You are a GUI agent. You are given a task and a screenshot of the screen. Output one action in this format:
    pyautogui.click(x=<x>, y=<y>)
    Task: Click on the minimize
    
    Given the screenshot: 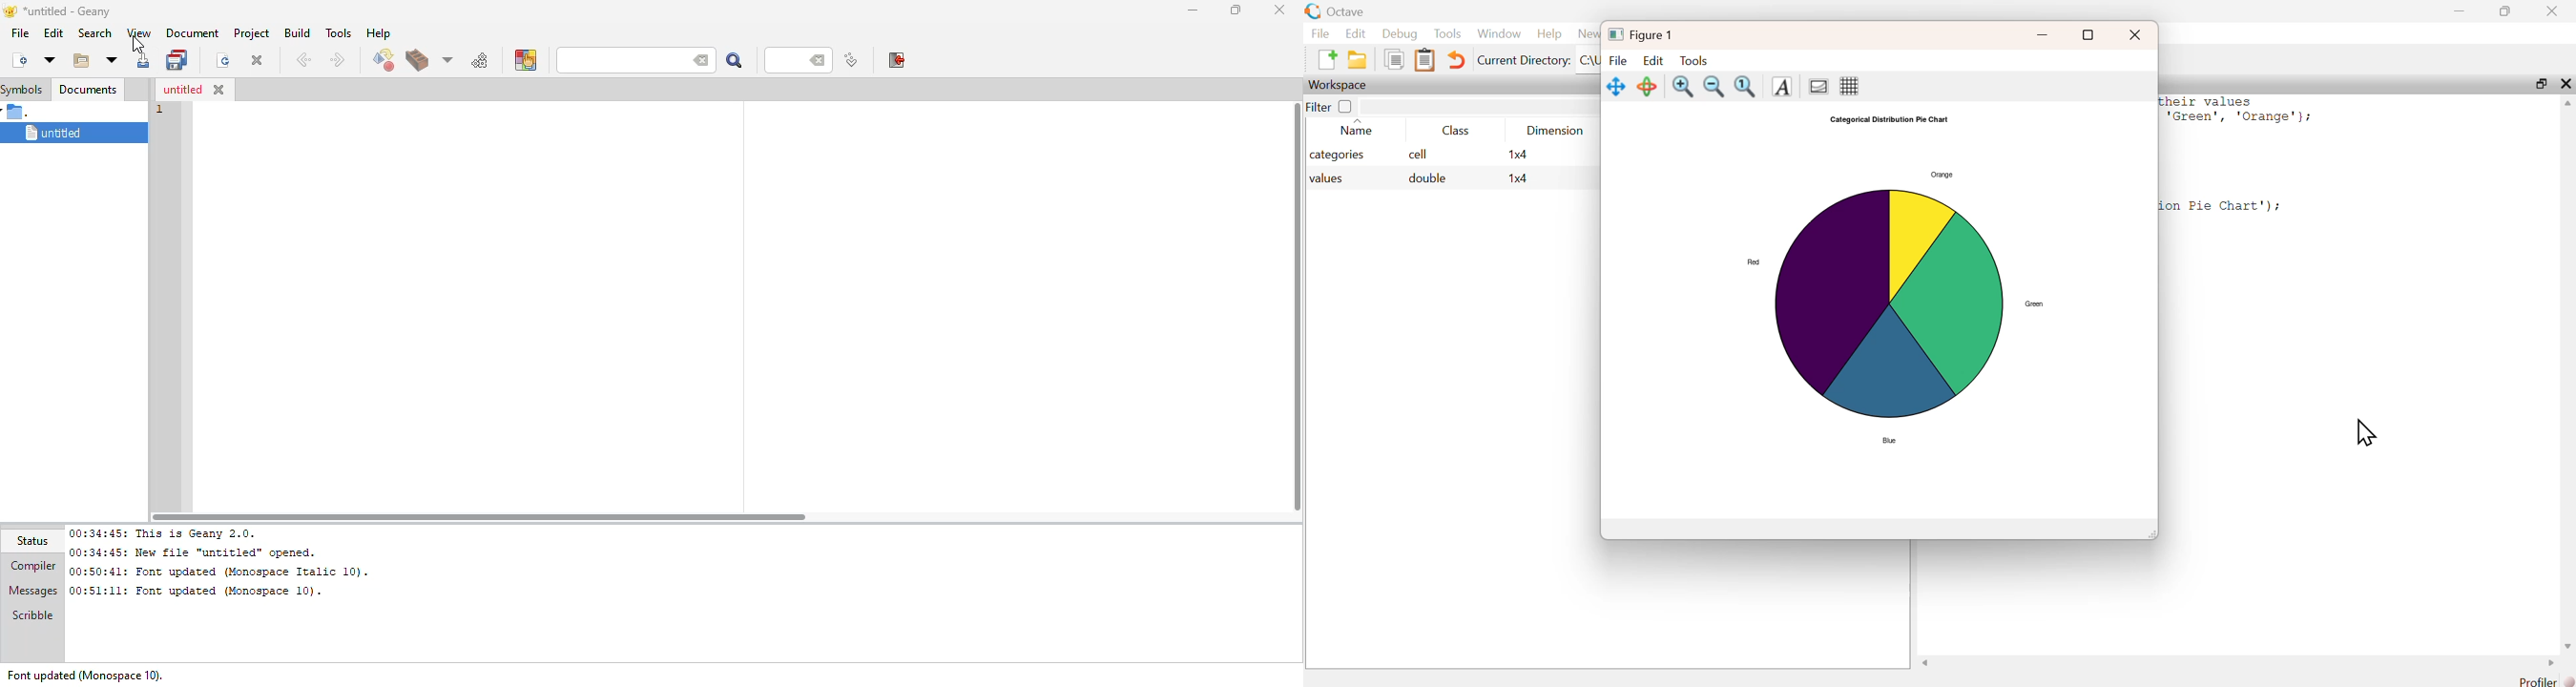 What is the action you would take?
    pyautogui.click(x=2043, y=34)
    